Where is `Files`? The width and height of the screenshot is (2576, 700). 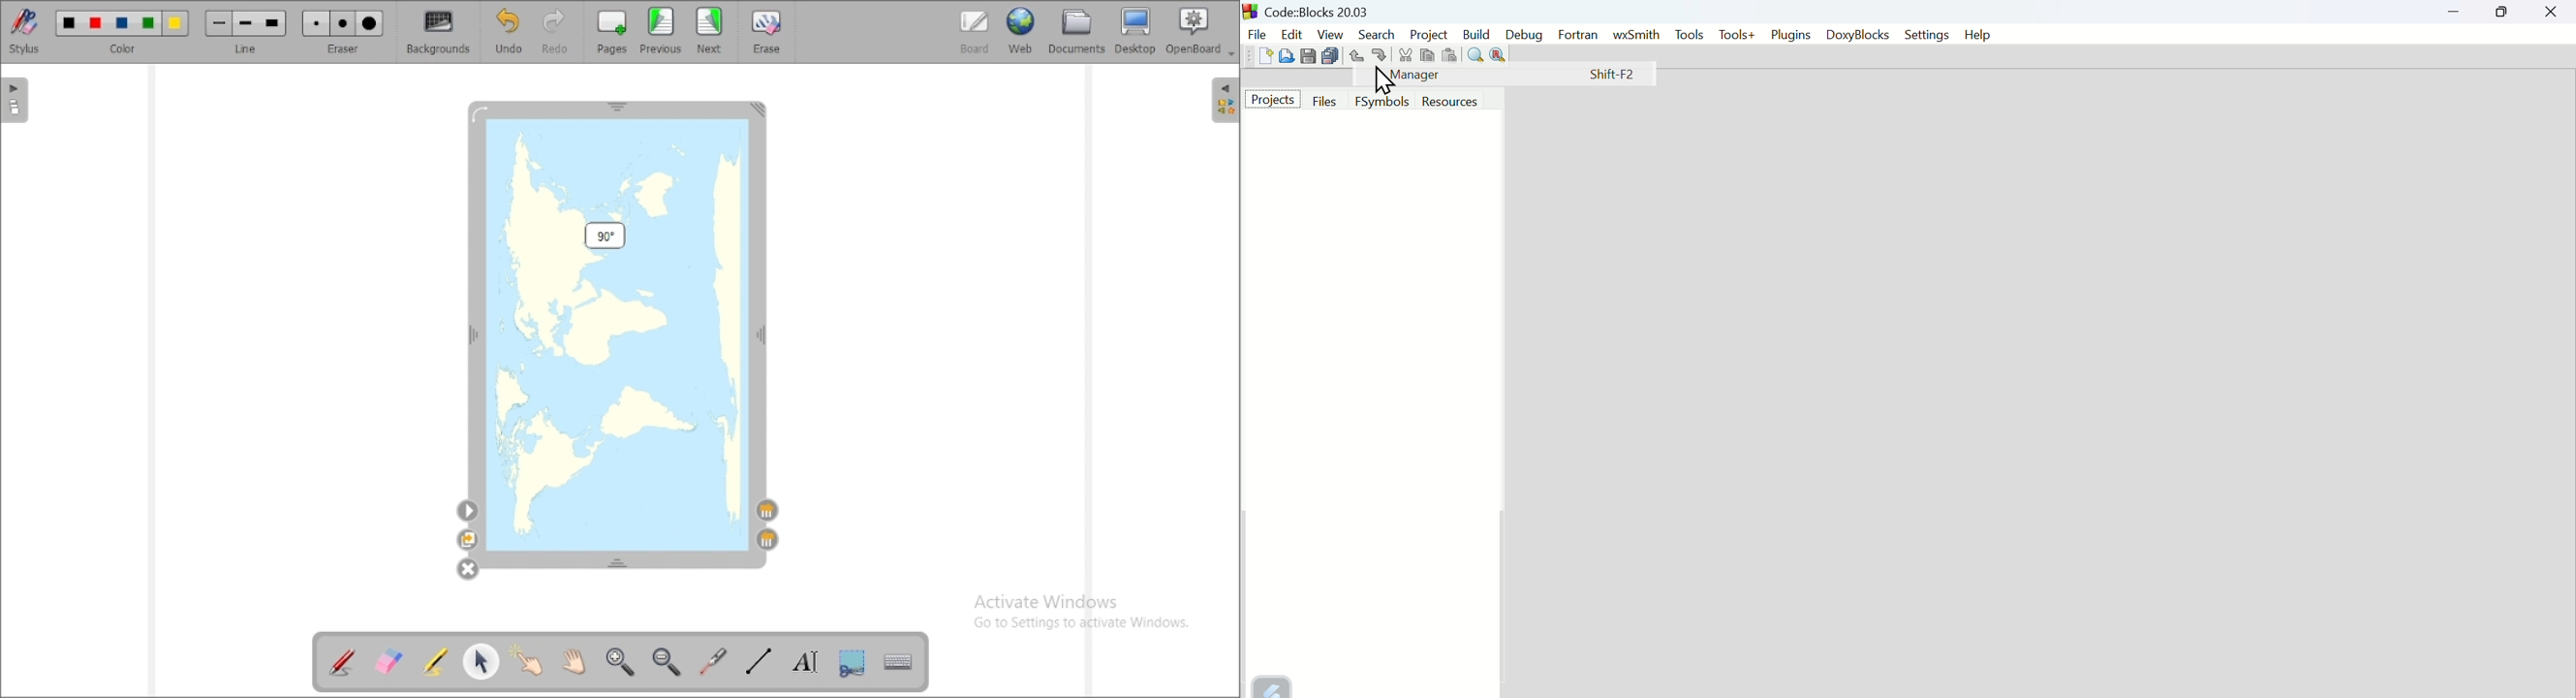
Files is located at coordinates (1327, 101).